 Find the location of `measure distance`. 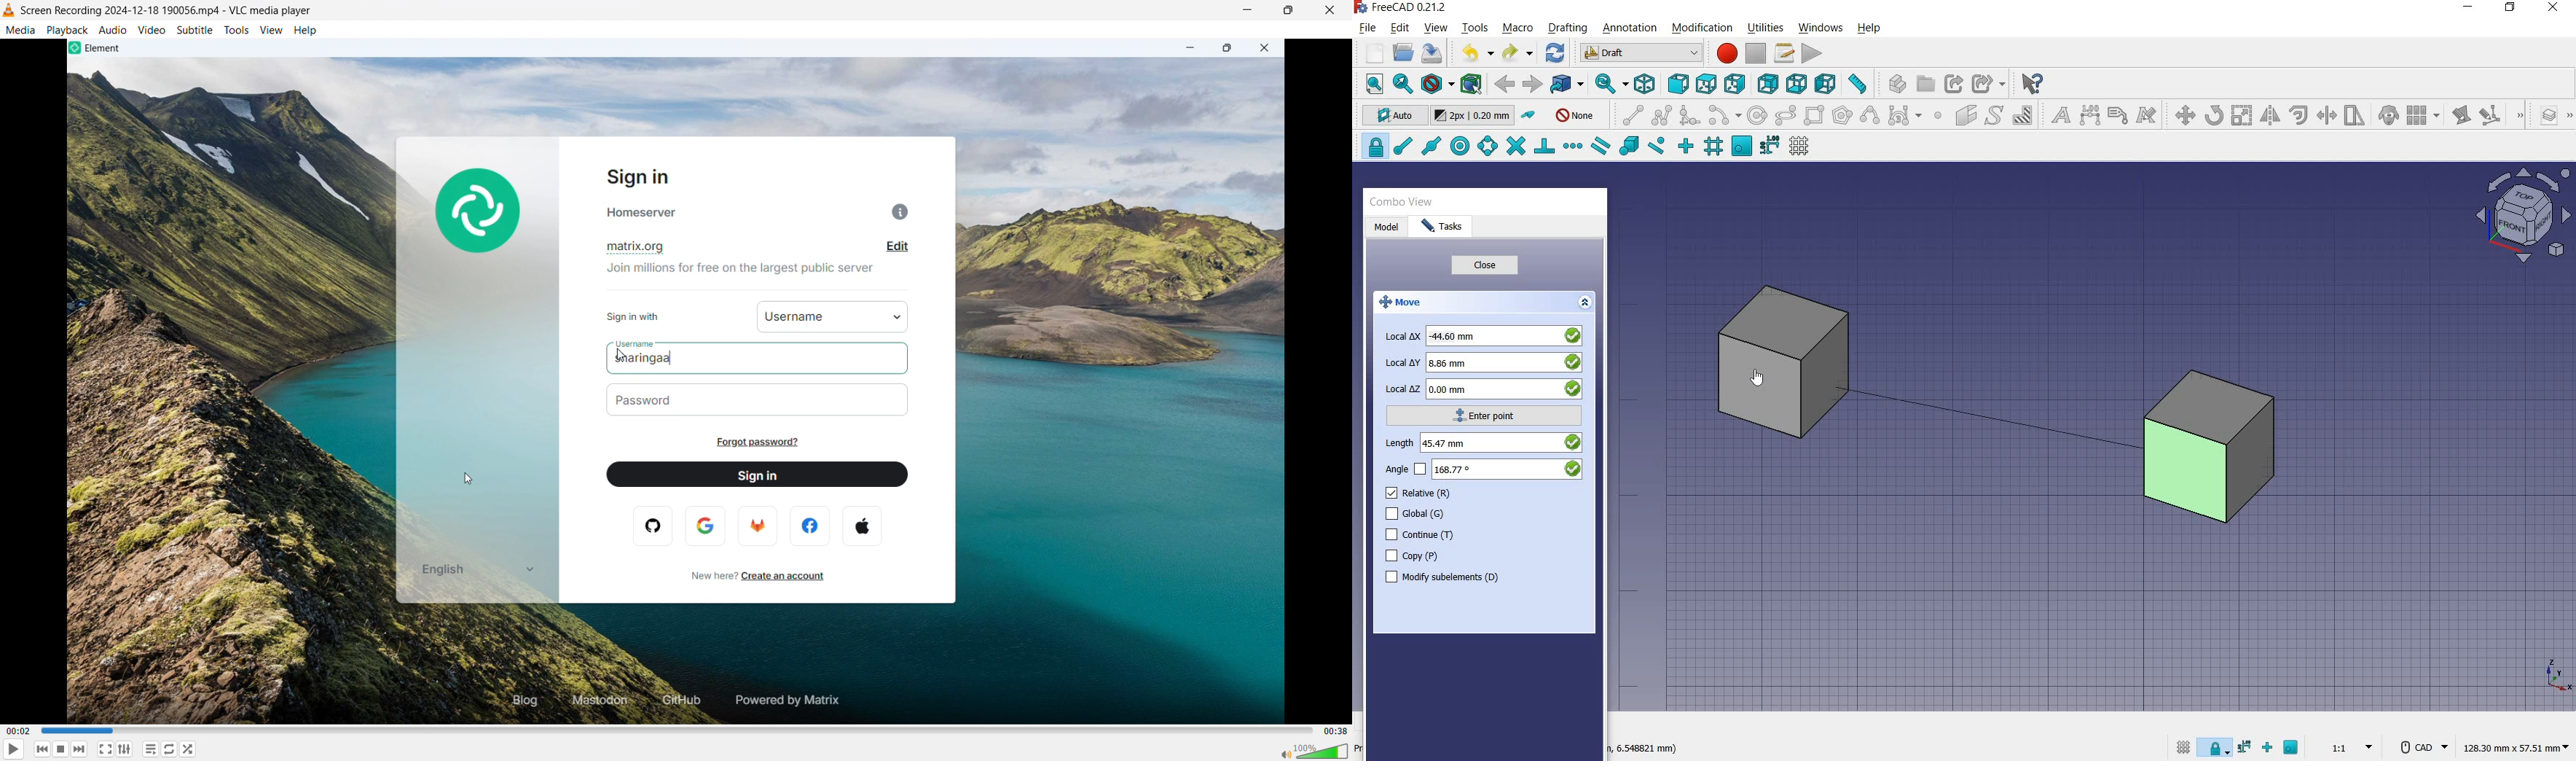

measure distance is located at coordinates (1858, 85).